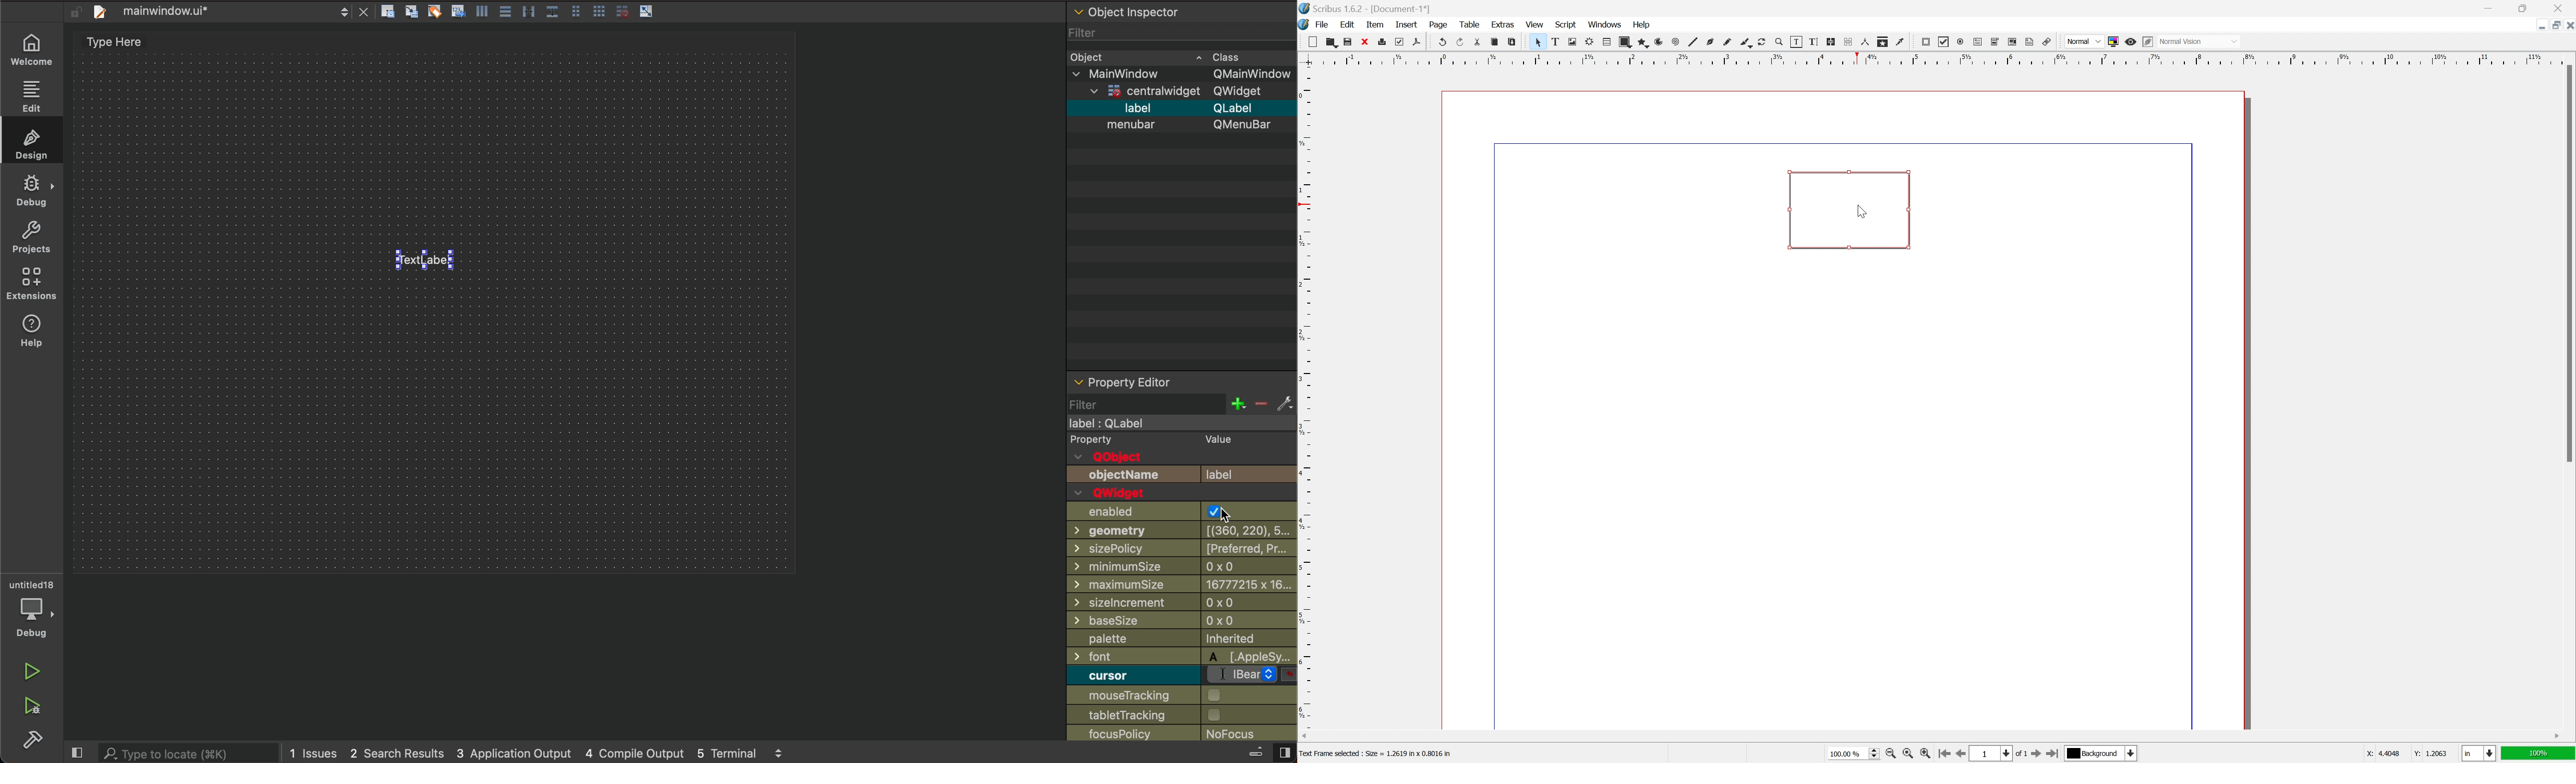 The height and width of the screenshot is (784, 2576). I want to click on sizePolicy, so click(1129, 548).